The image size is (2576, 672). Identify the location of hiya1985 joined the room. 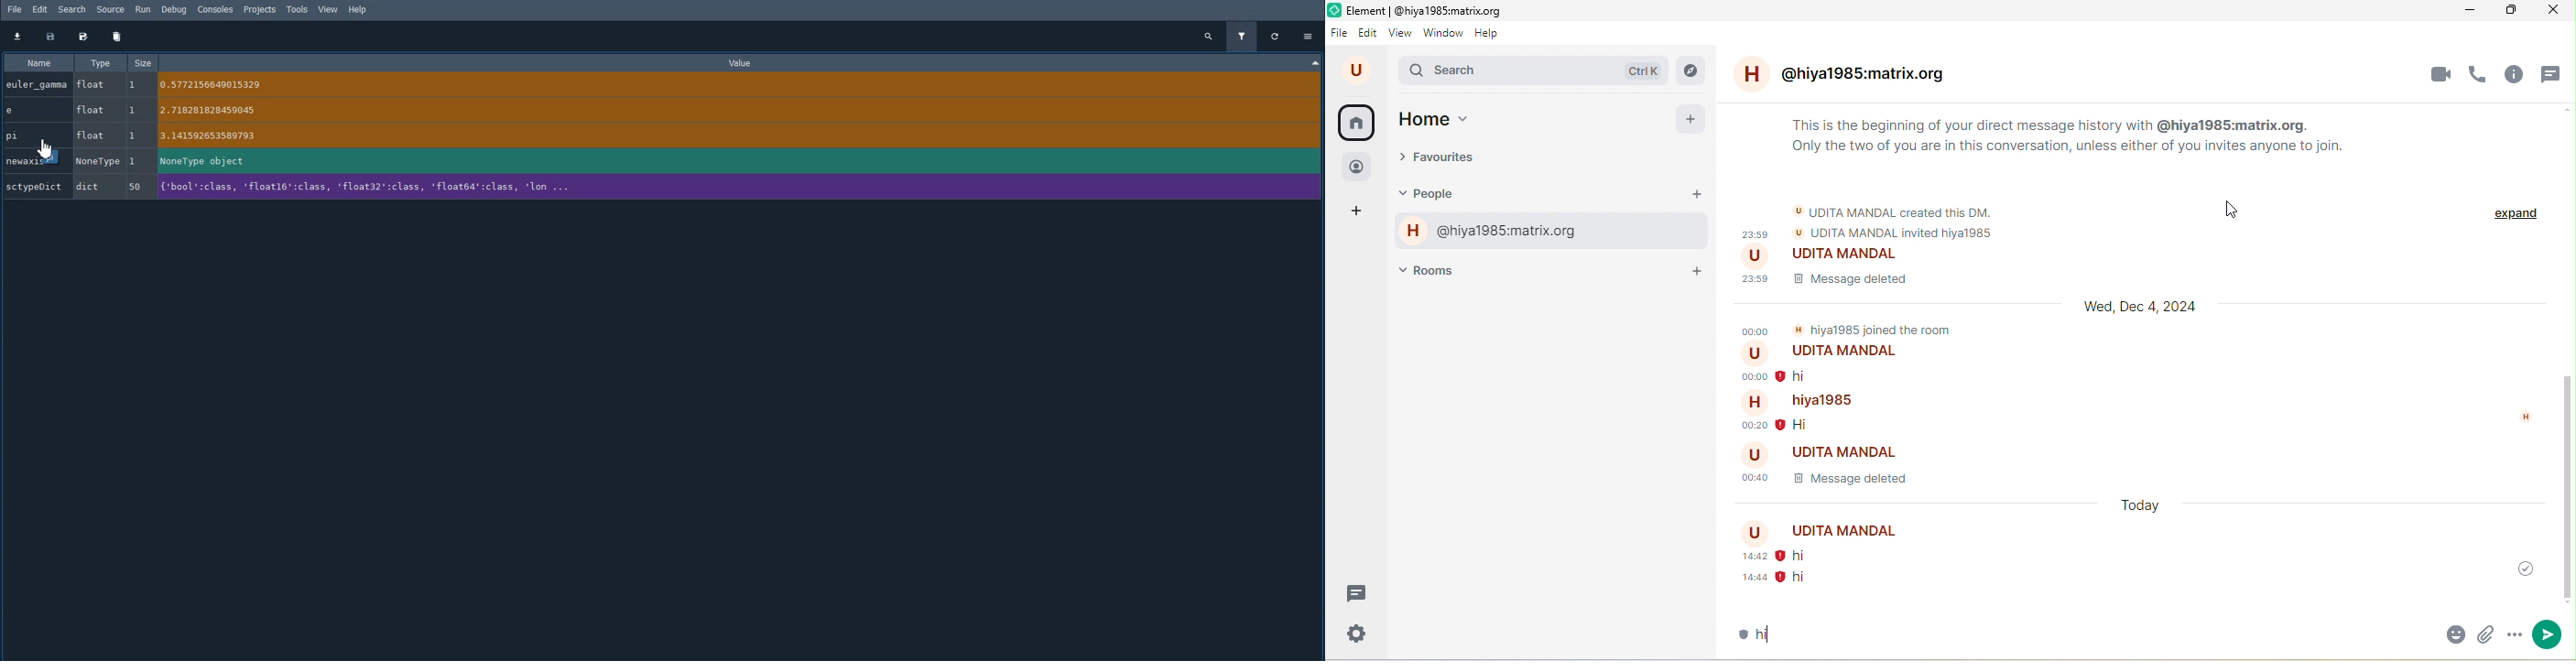
(1875, 327).